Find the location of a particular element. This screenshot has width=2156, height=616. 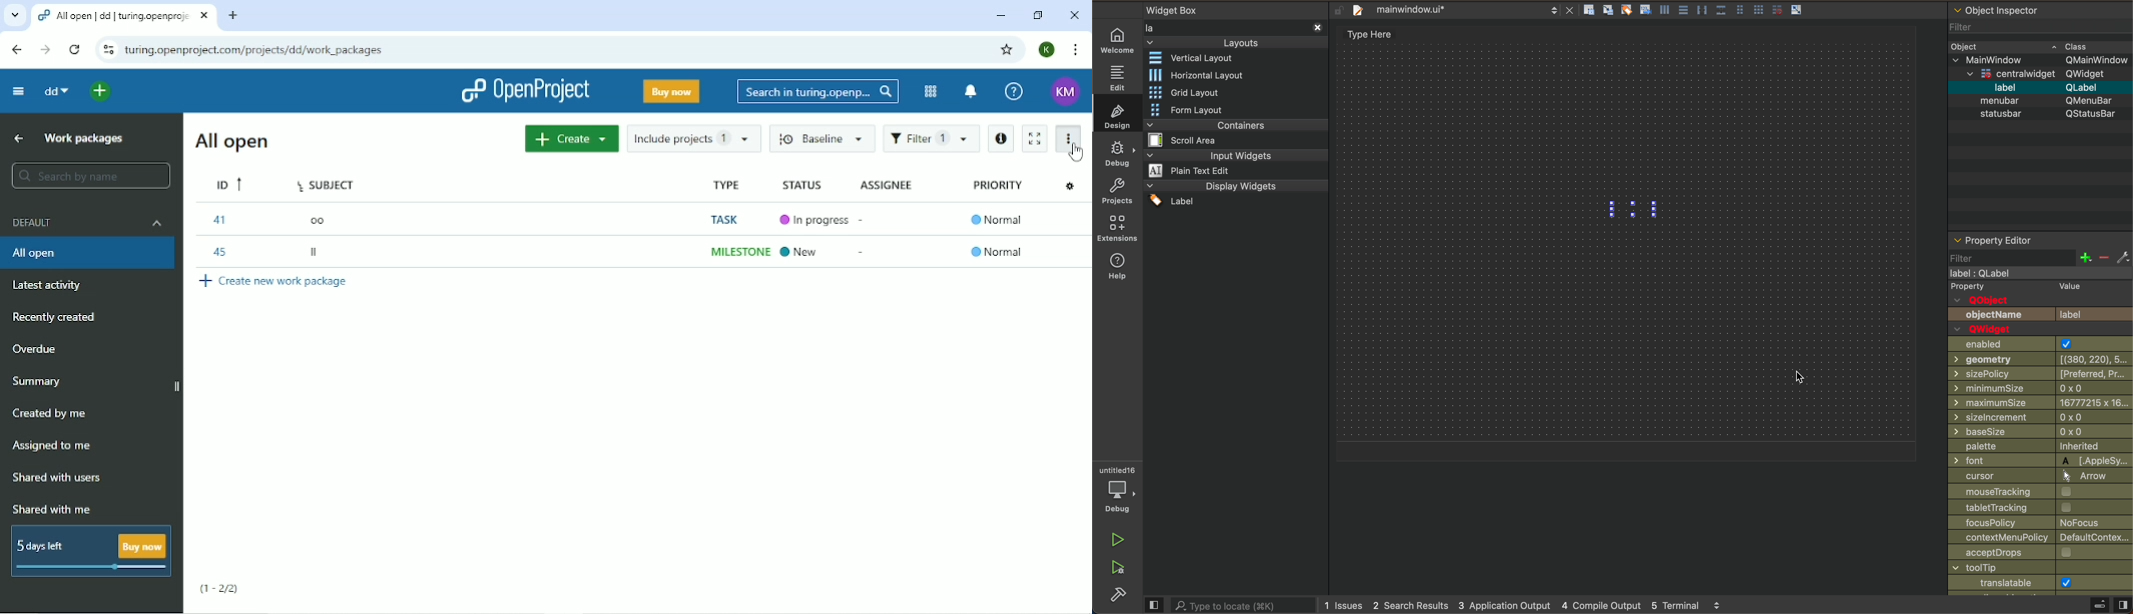

Search in Turing.opening is located at coordinates (818, 92).